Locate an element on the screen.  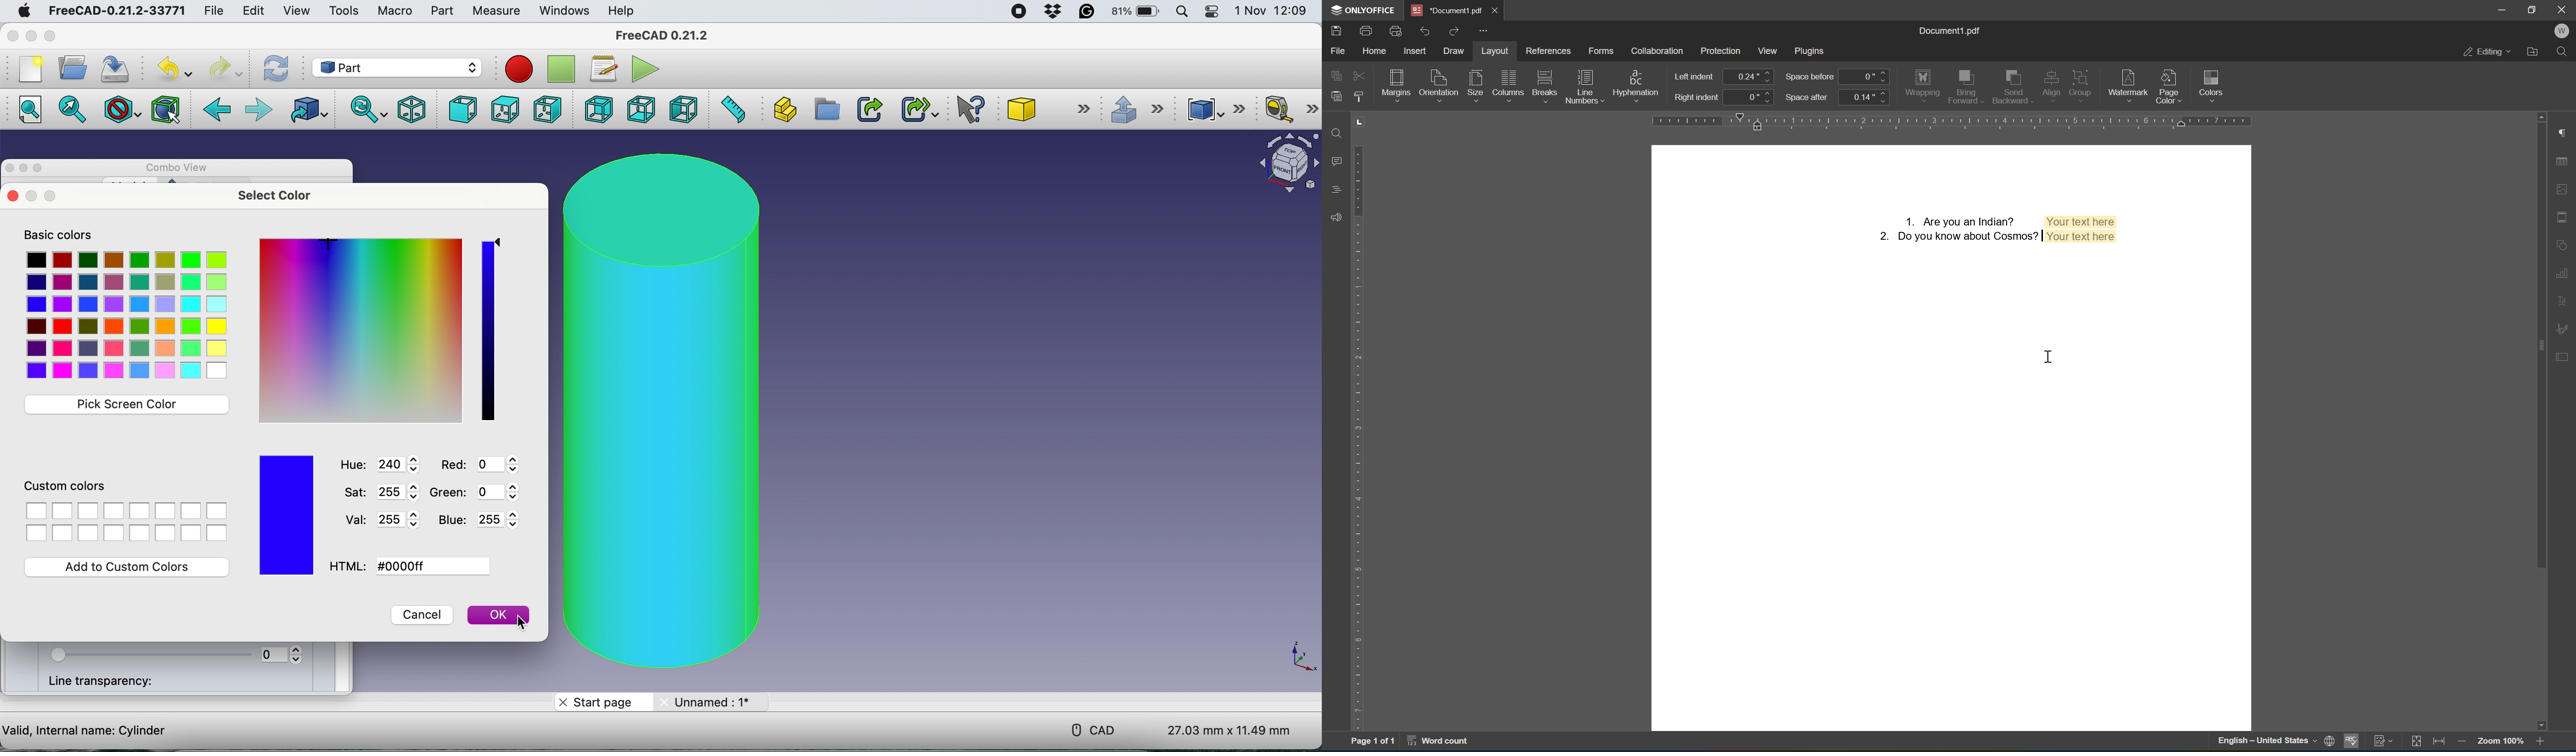
help is located at coordinates (623, 11).